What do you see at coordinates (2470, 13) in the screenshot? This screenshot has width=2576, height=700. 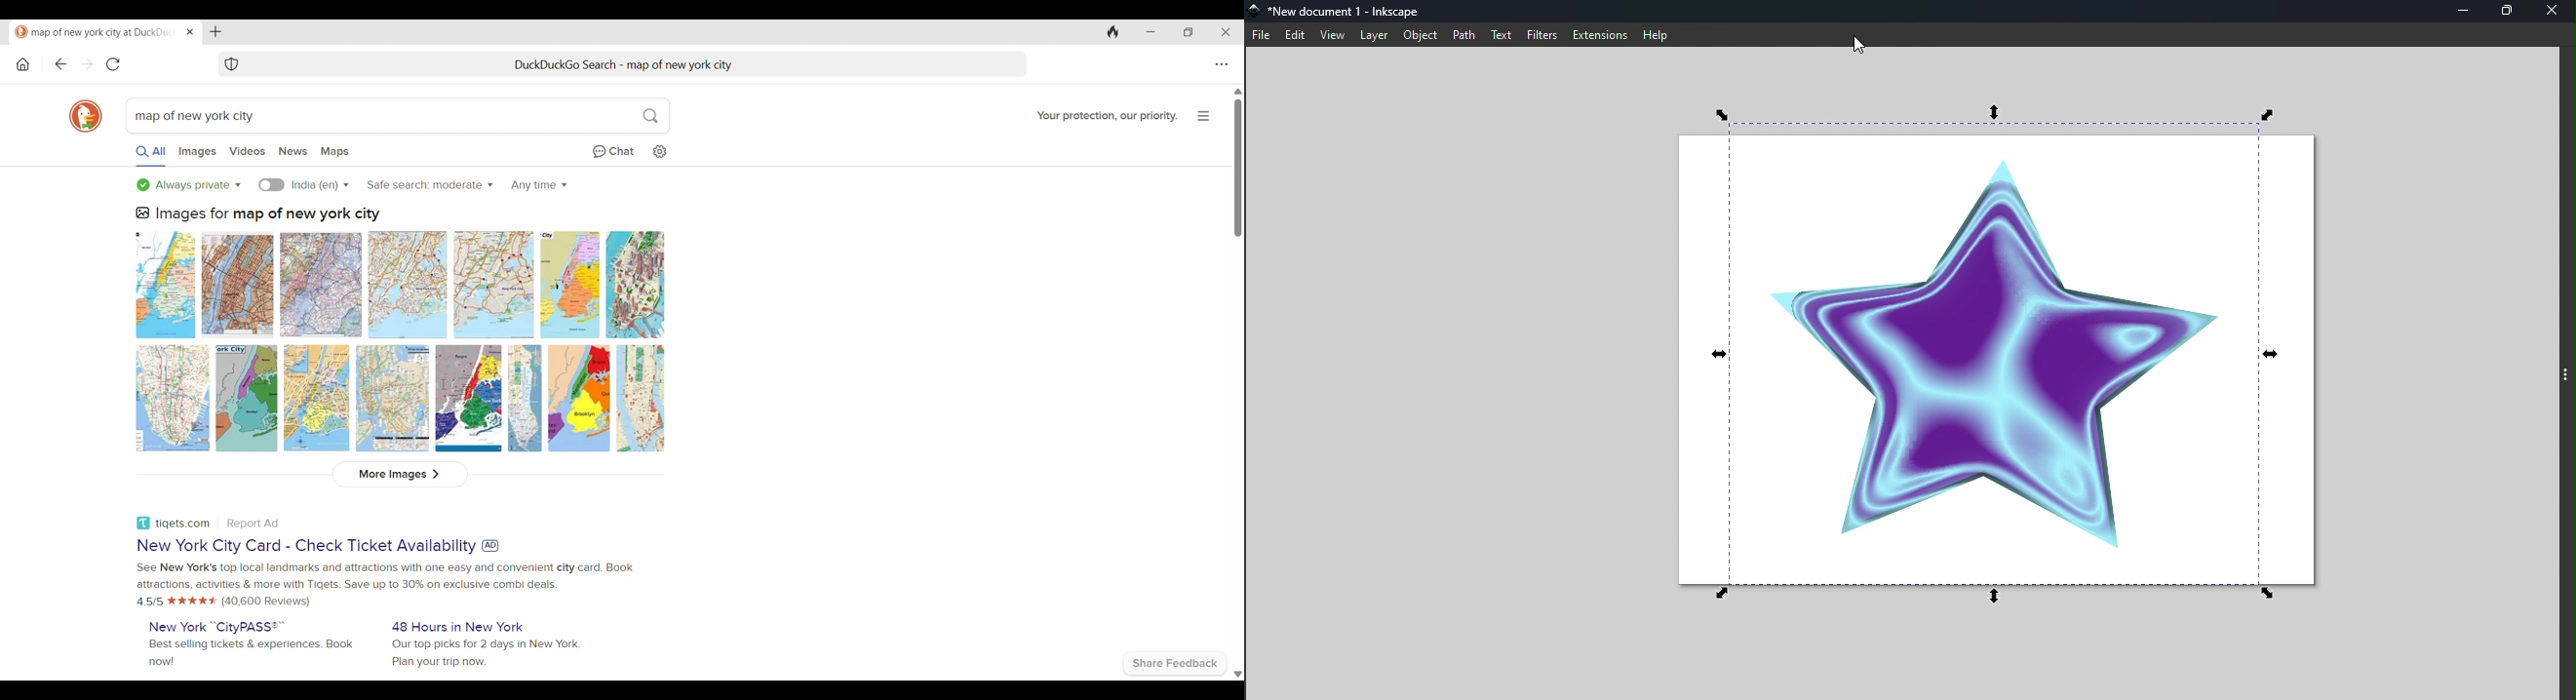 I see `Minimize` at bounding box center [2470, 13].